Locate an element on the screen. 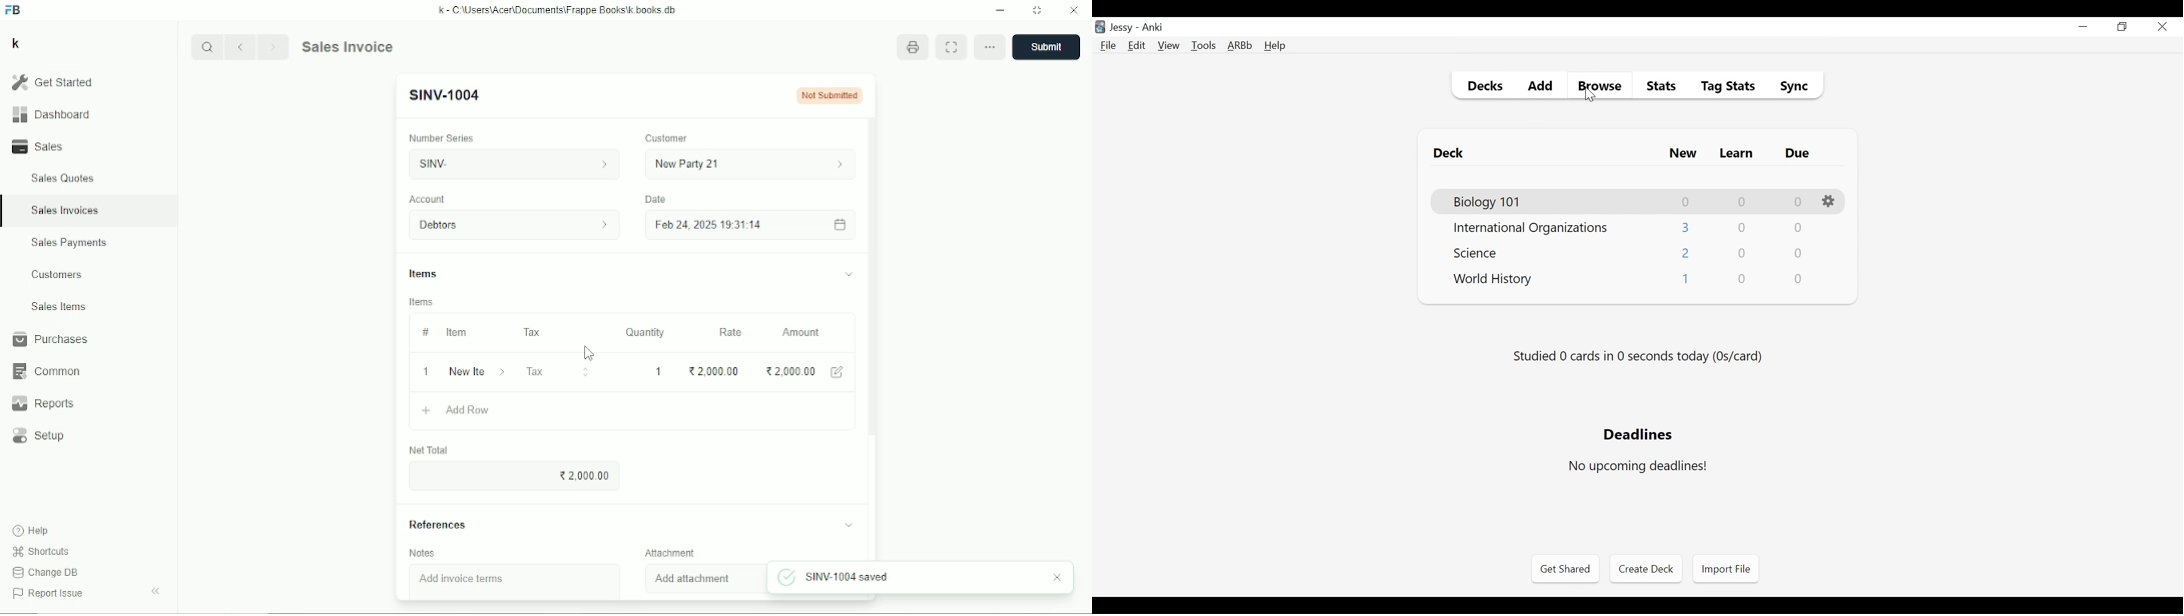  Close is located at coordinates (2163, 27).